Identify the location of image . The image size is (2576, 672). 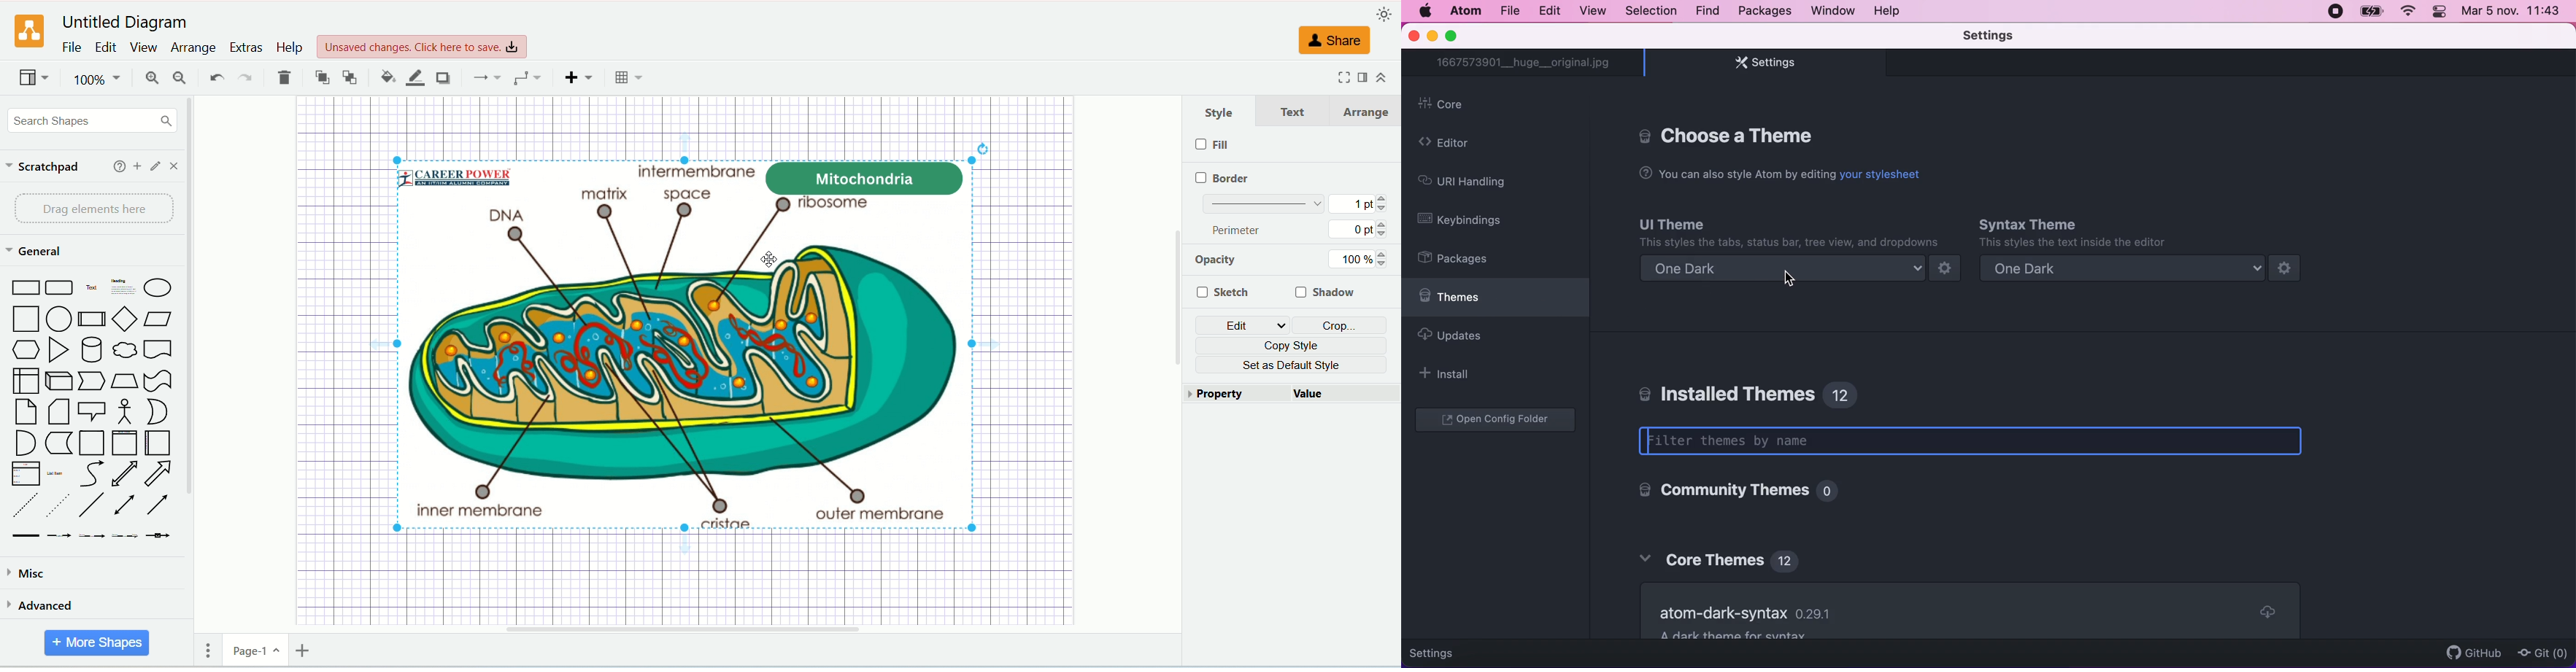
(689, 341).